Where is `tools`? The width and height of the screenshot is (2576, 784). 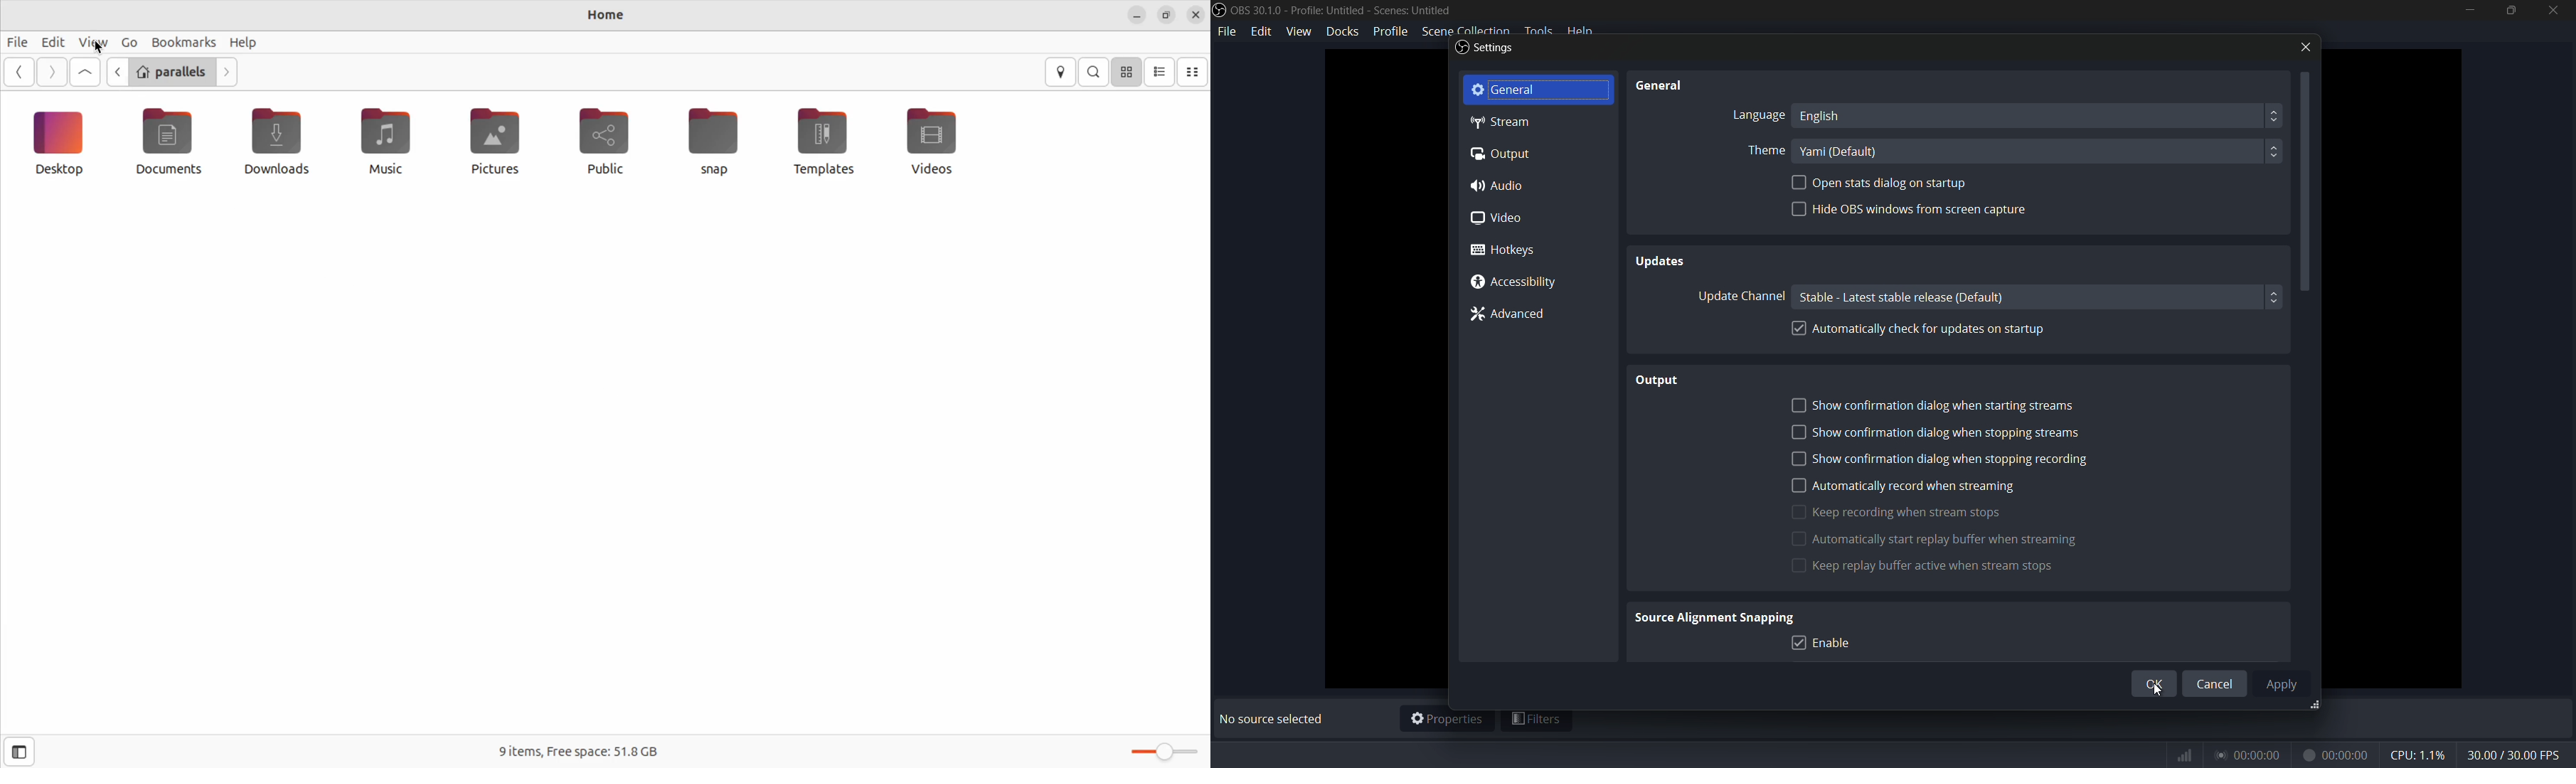 tools is located at coordinates (1541, 30).